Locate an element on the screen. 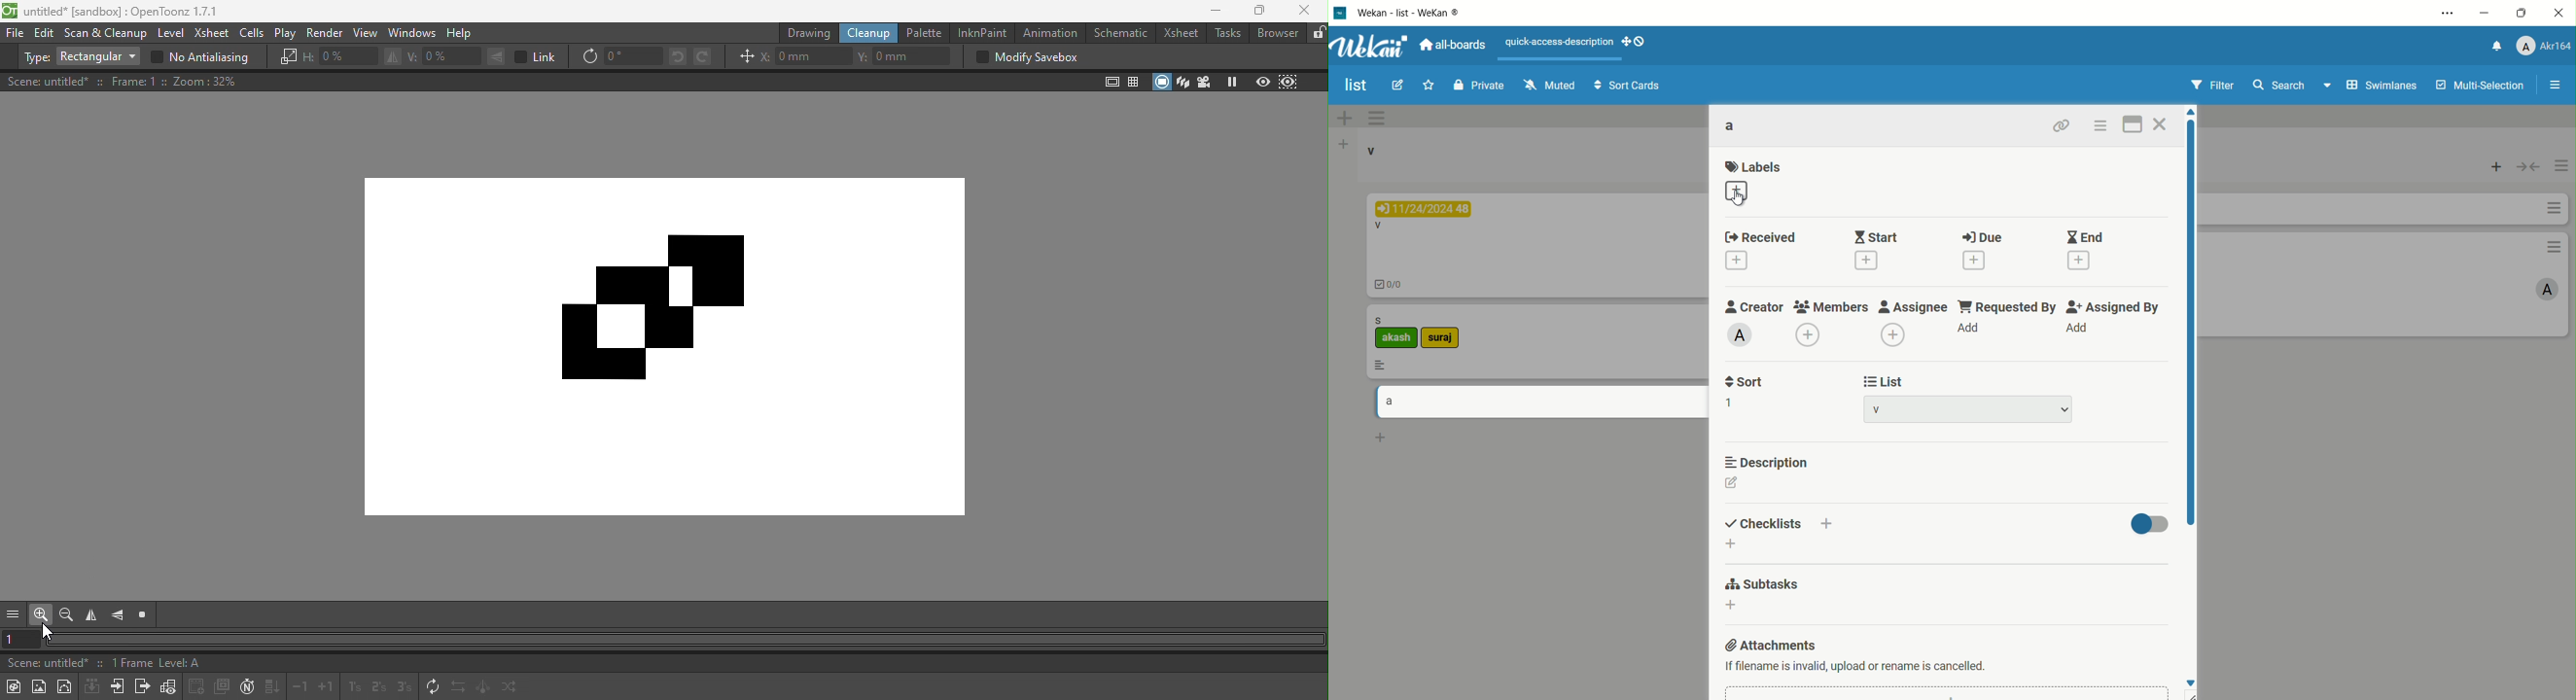 Image resolution: width=2576 pixels, height=700 pixels. Reset view is located at coordinates (143, 616).